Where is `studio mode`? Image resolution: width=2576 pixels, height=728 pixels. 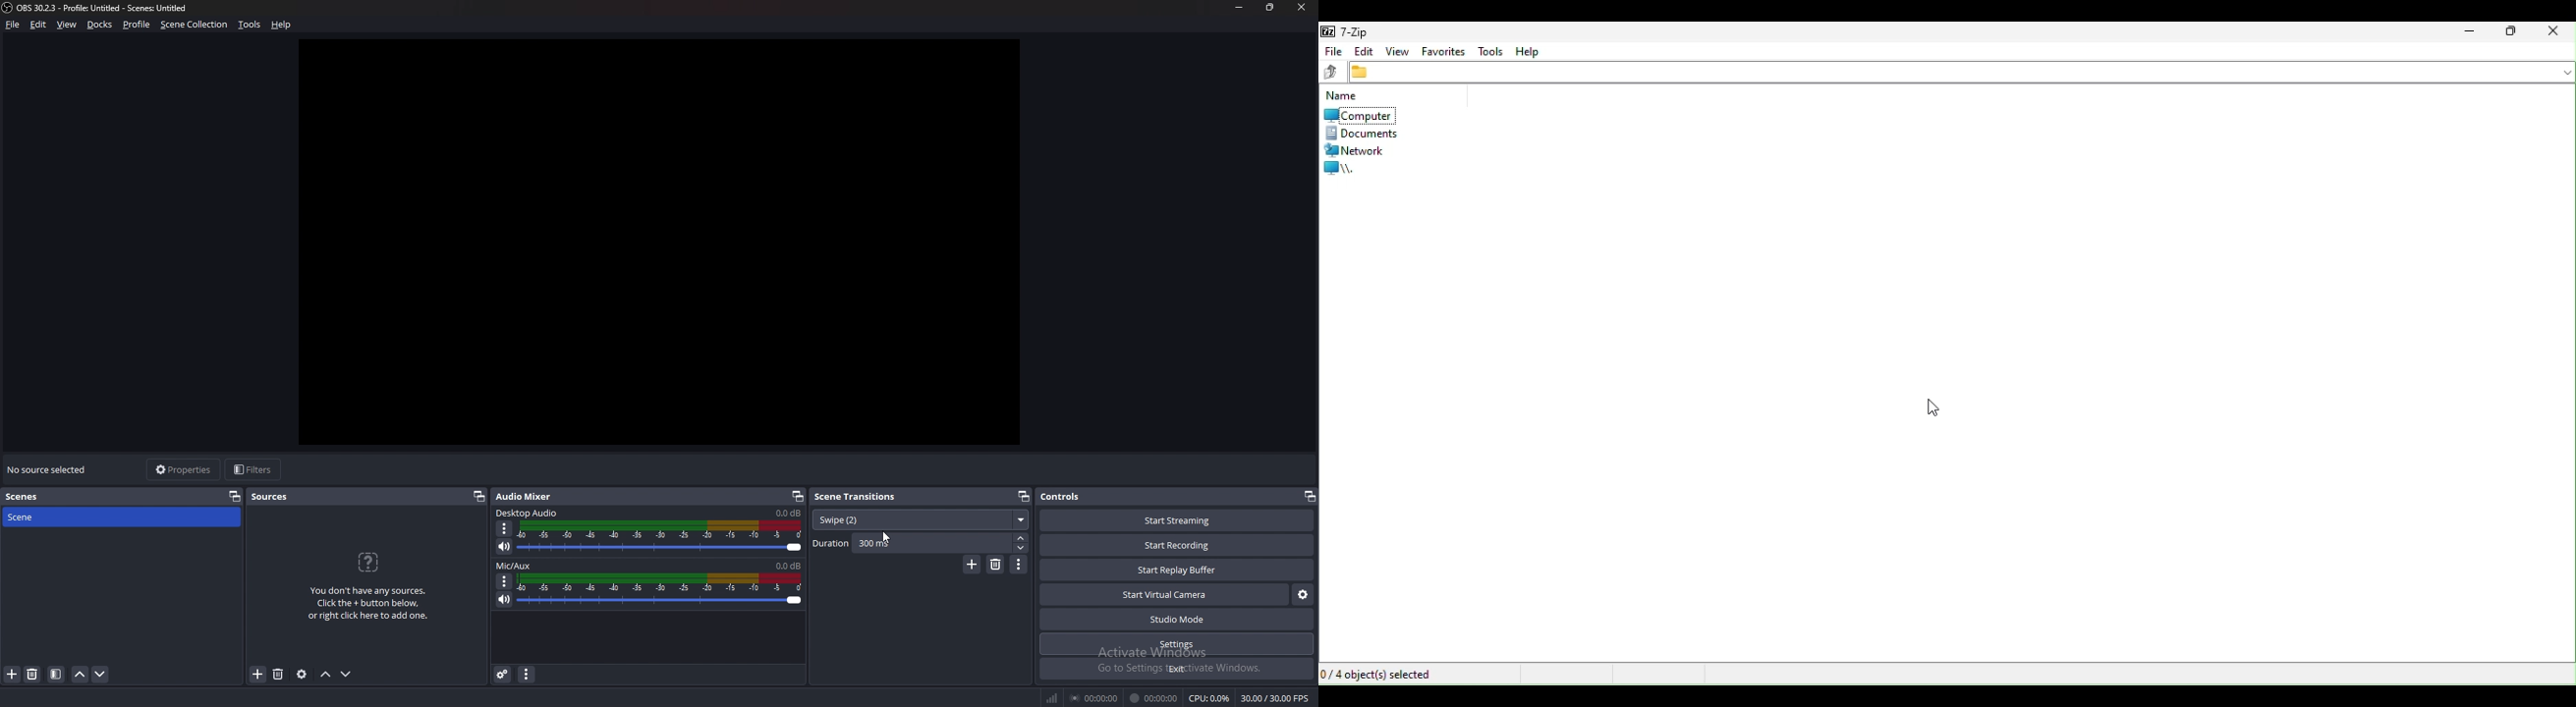
studio mode is located at coordinates (1177, 620).